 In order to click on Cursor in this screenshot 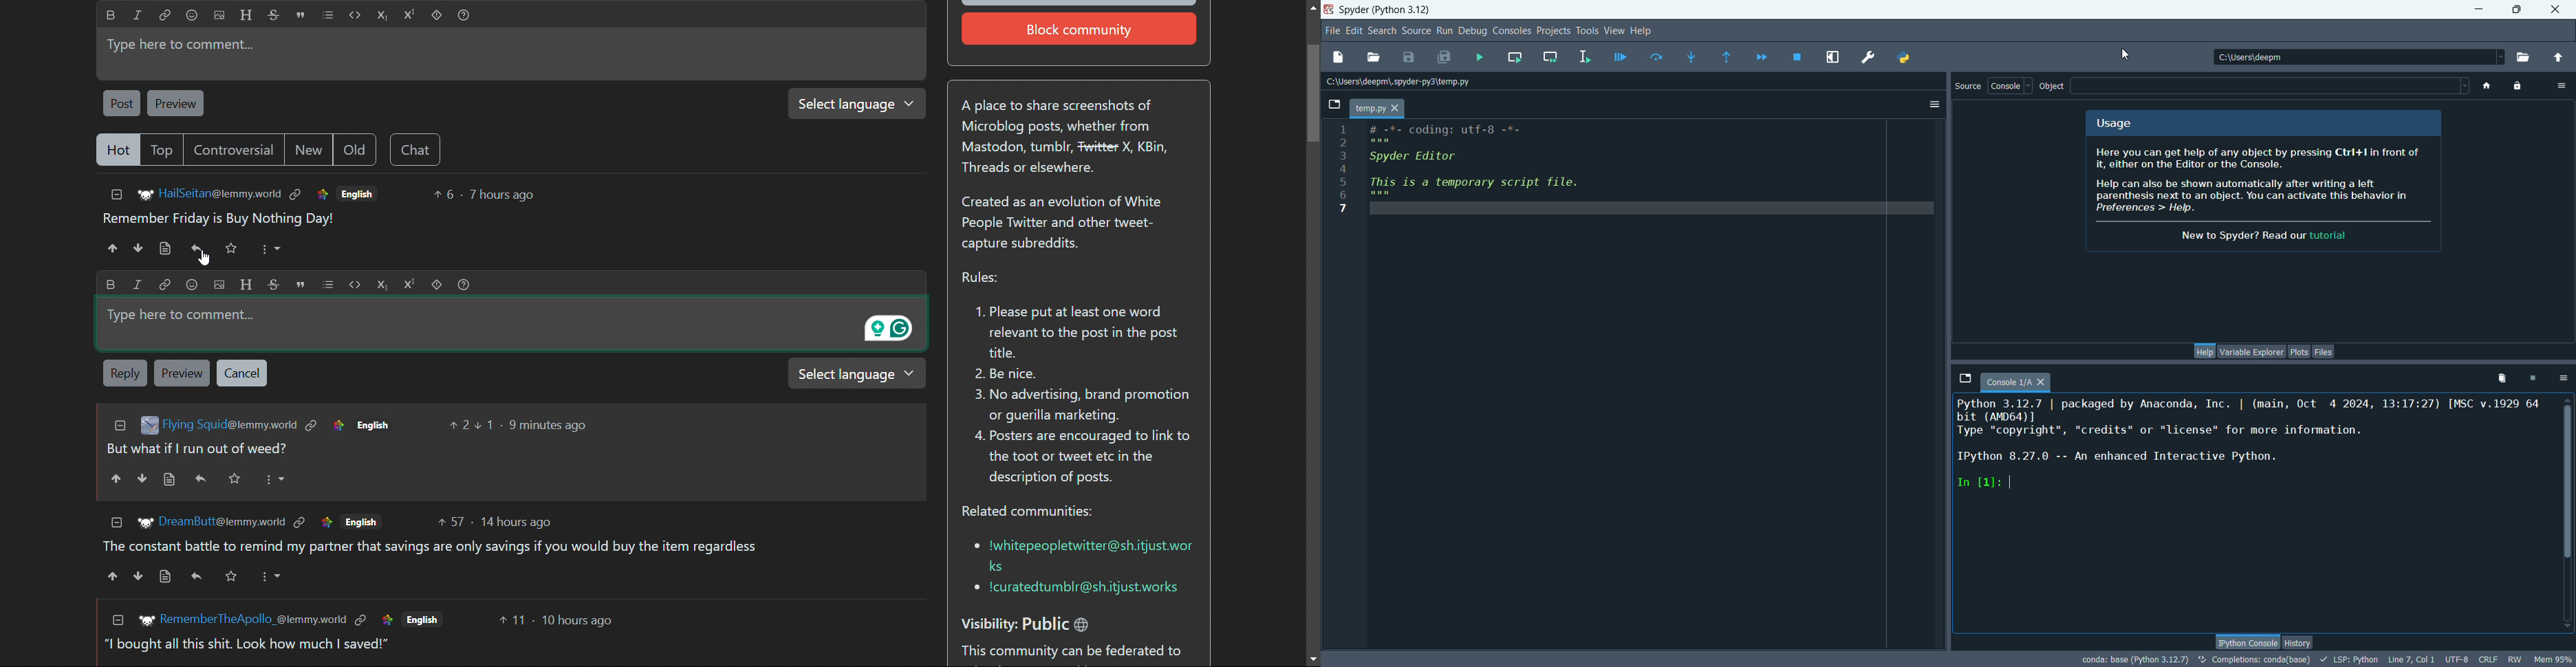, I will do `click(197, 256)`.